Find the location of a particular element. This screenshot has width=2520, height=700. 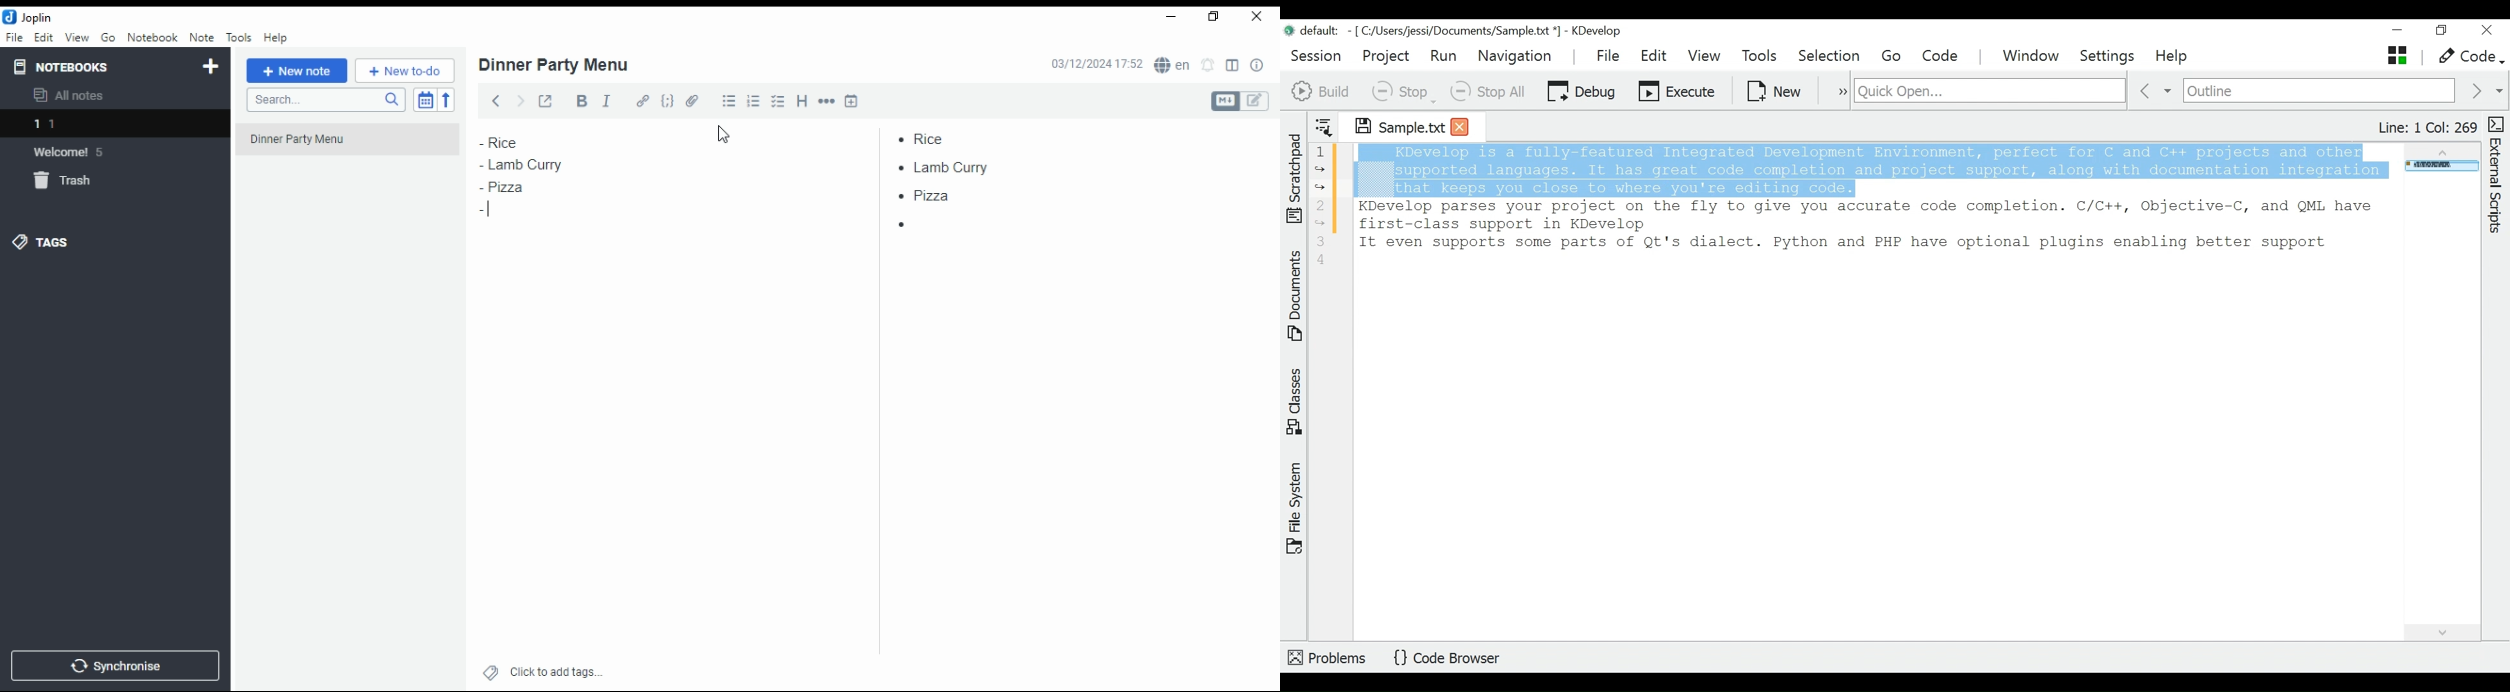

minimize is located at coordinates (1172, 17).